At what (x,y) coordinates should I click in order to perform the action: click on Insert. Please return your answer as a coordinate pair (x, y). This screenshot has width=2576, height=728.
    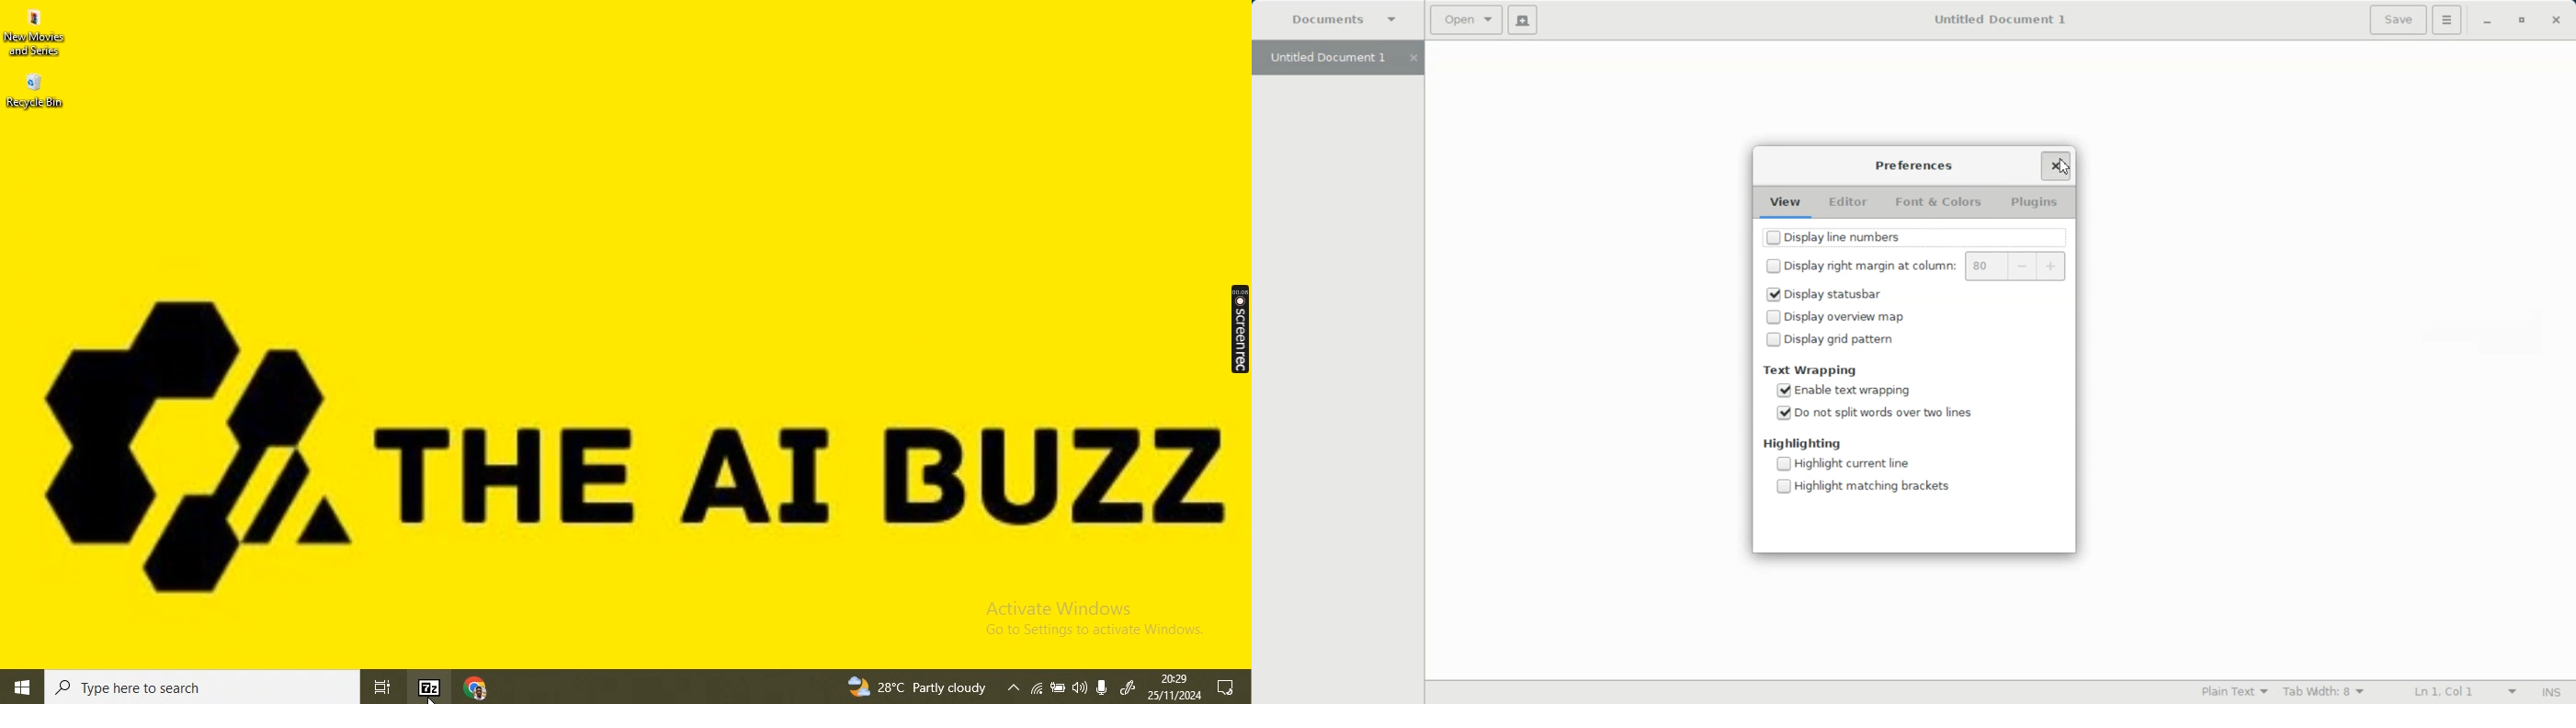
    Looking at the image, I should click on (2551, 694).